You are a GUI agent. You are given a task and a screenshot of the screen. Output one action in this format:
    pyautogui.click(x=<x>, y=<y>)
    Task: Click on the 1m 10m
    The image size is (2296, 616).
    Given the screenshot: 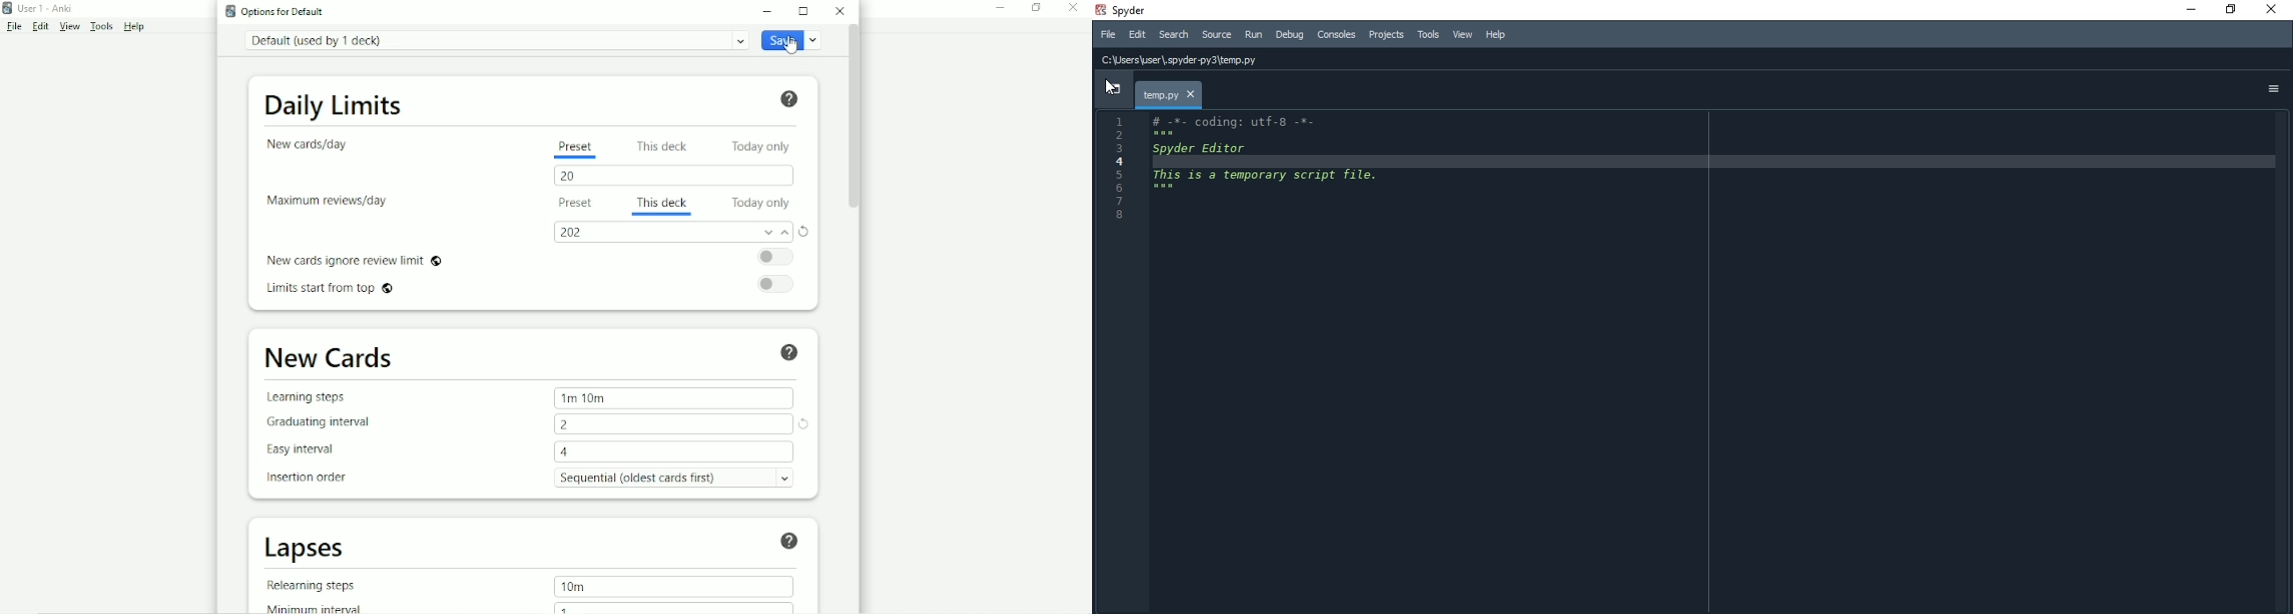 What is the action you would take?
    pyautogui.click(x=584, y=397)
    